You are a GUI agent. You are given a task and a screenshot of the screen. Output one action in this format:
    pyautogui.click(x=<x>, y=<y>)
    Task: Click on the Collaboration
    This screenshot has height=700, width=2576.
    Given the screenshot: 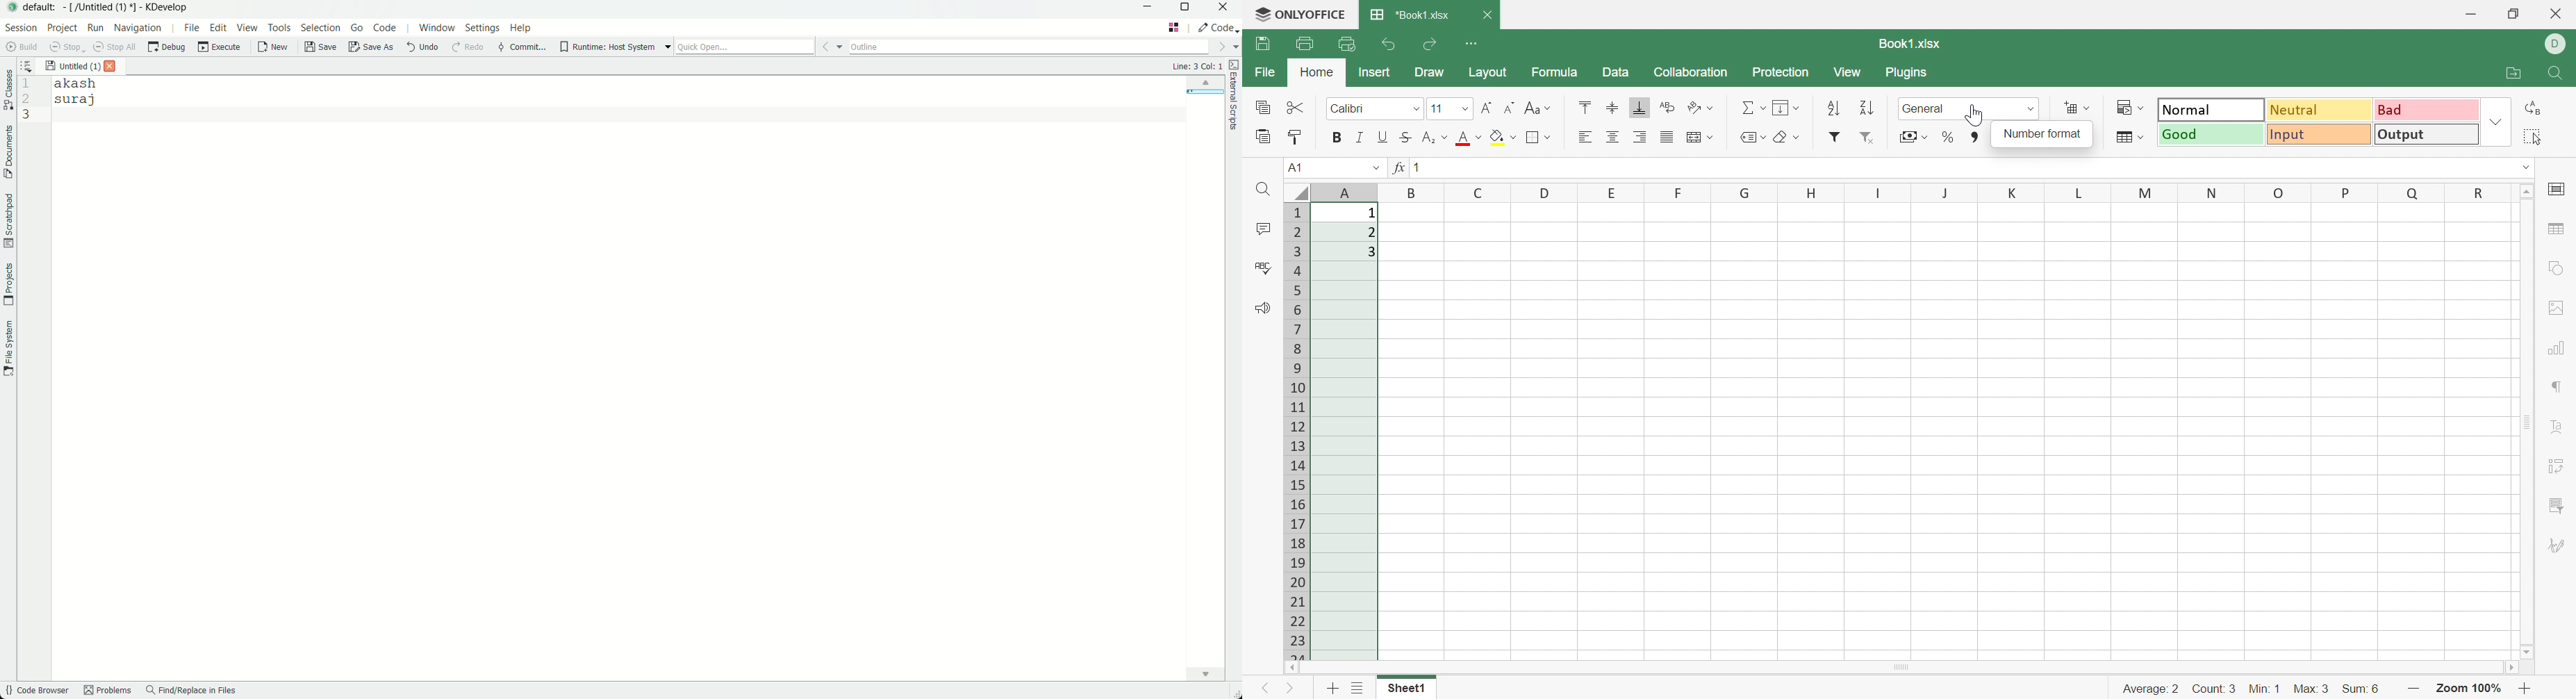 What is the action you would take?
    pyautogui.click(x=1690, y=73)
    